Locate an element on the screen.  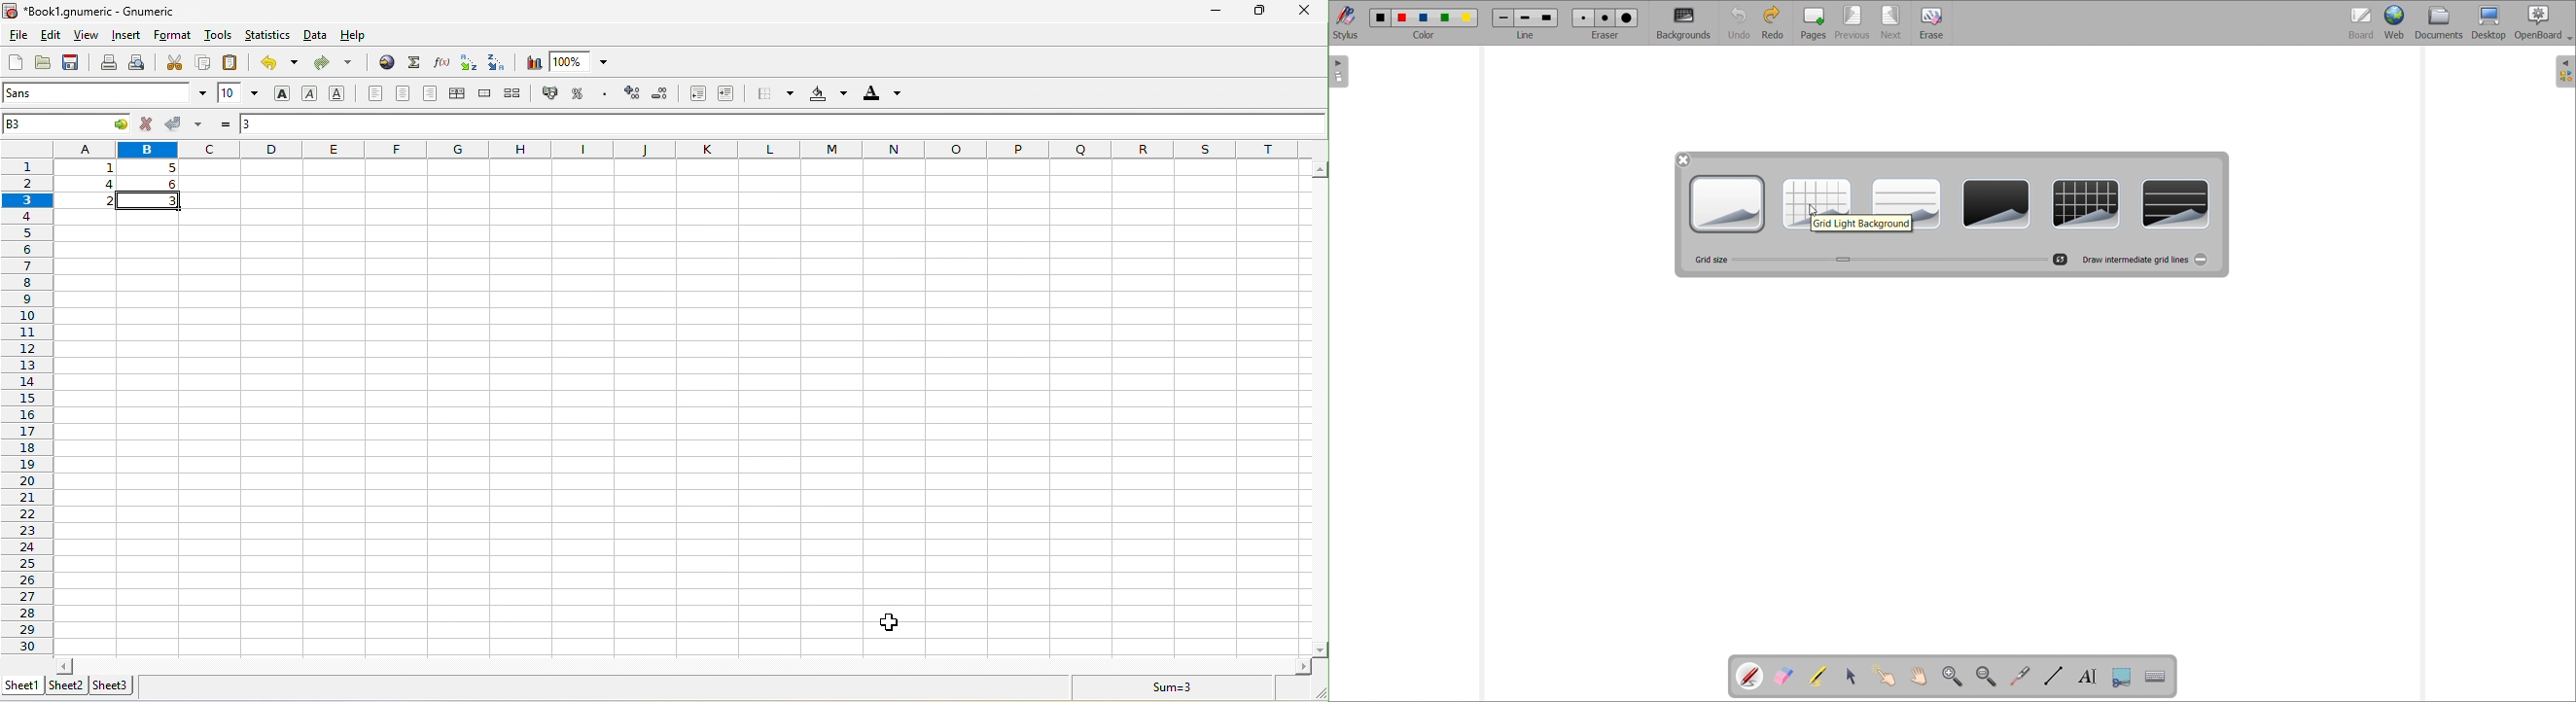
italic  is located at coordinates (314, 93).